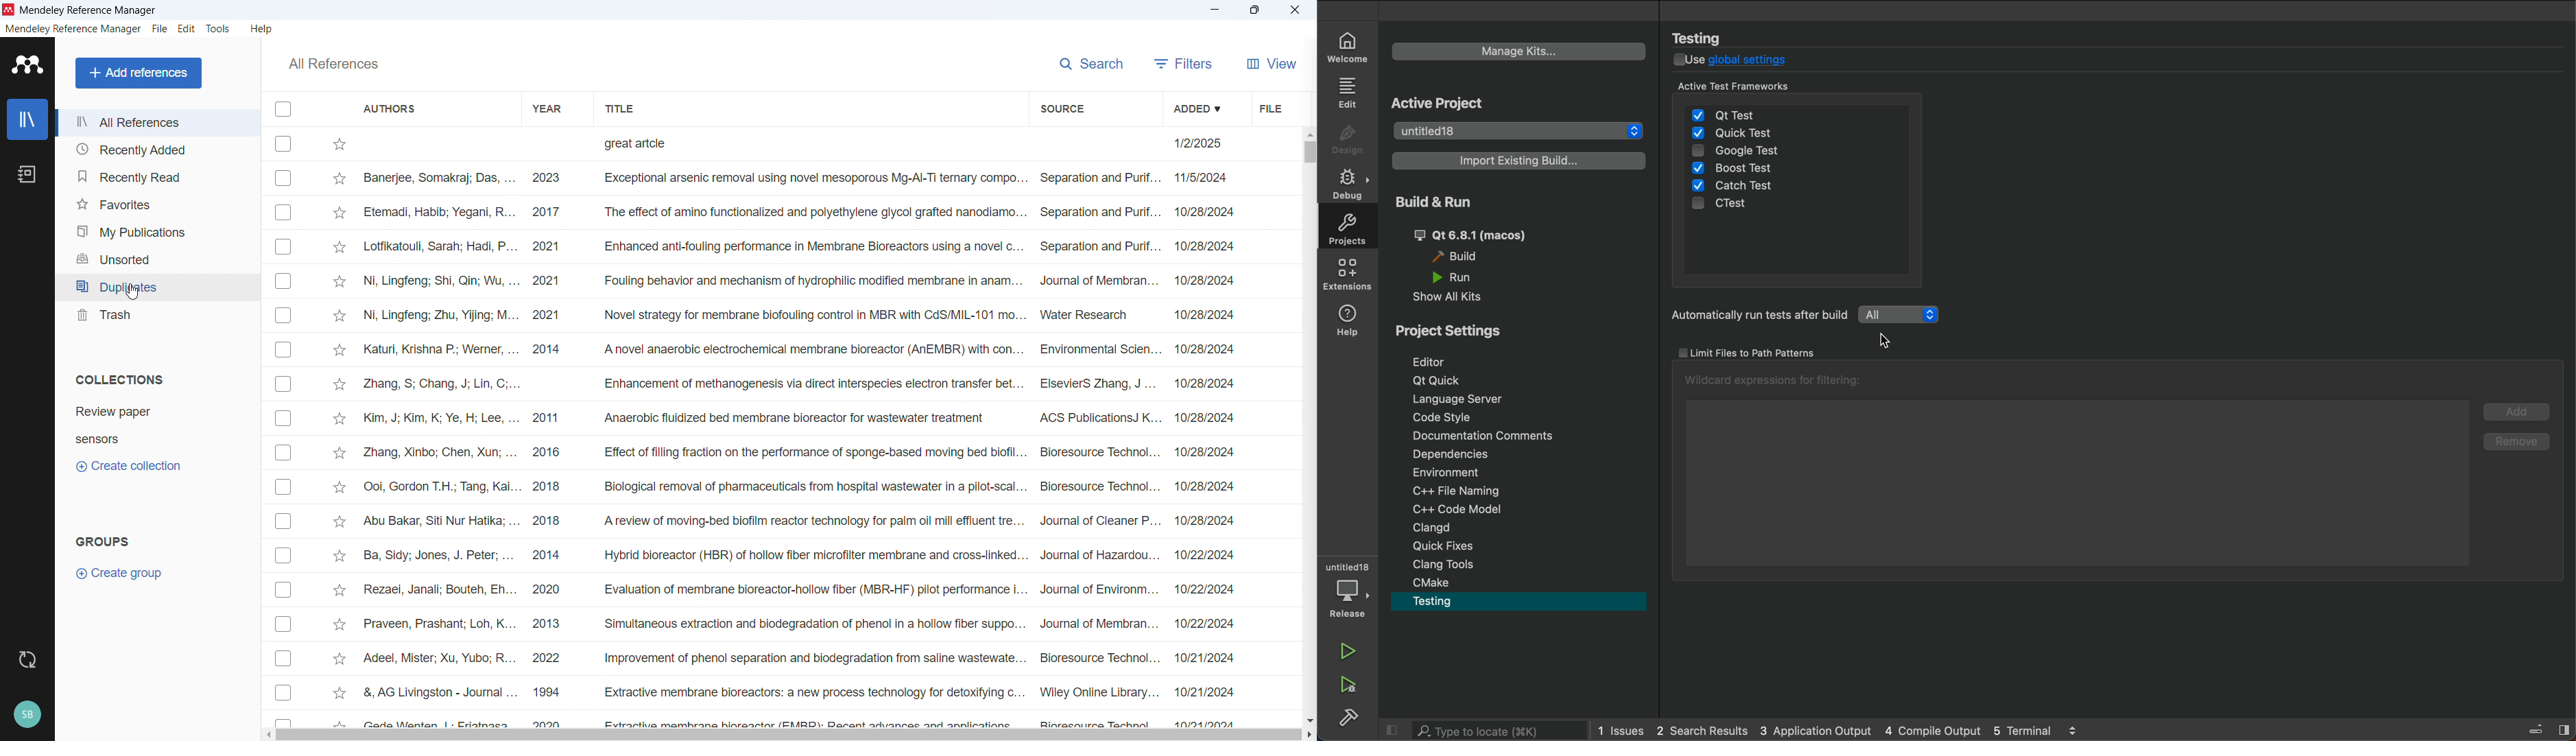 The width and height of the screenshot is (2576, 756). Describe the element at coordinates (157, 124) in the screenshot. I see `All references ` at that location.